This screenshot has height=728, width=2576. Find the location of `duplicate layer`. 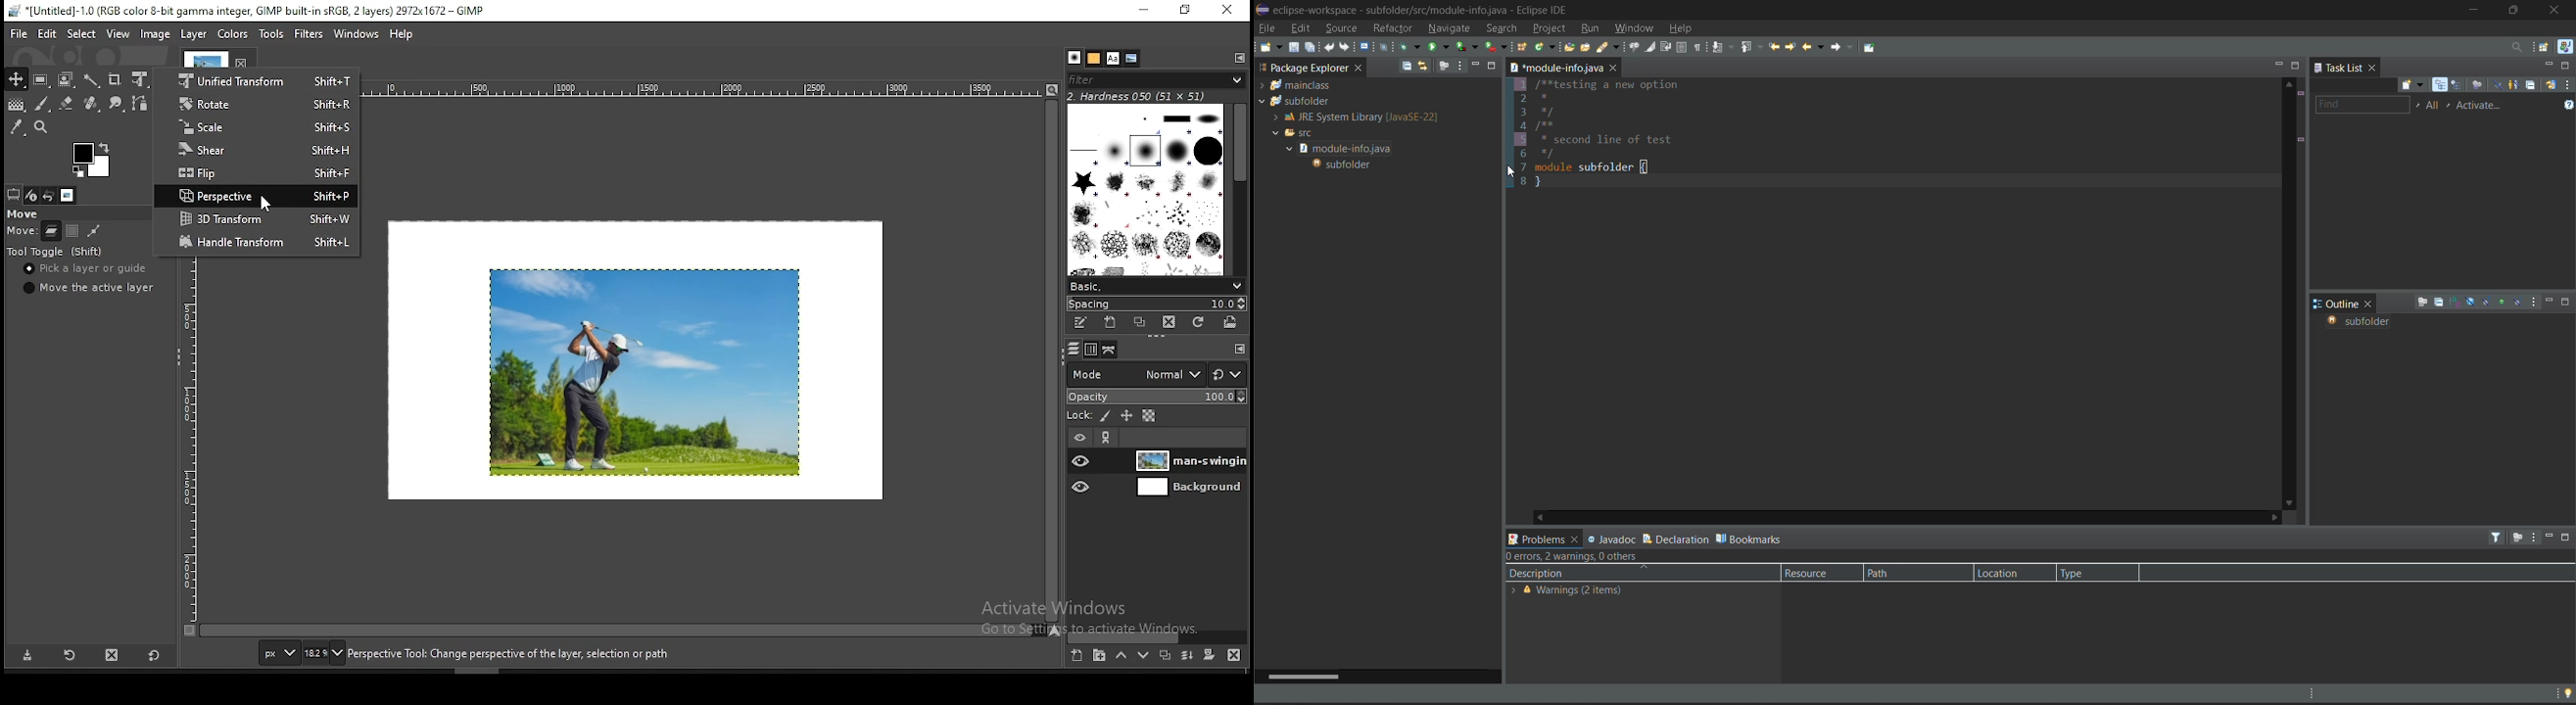

duplicate layer is located at coordinates (1166, 654).